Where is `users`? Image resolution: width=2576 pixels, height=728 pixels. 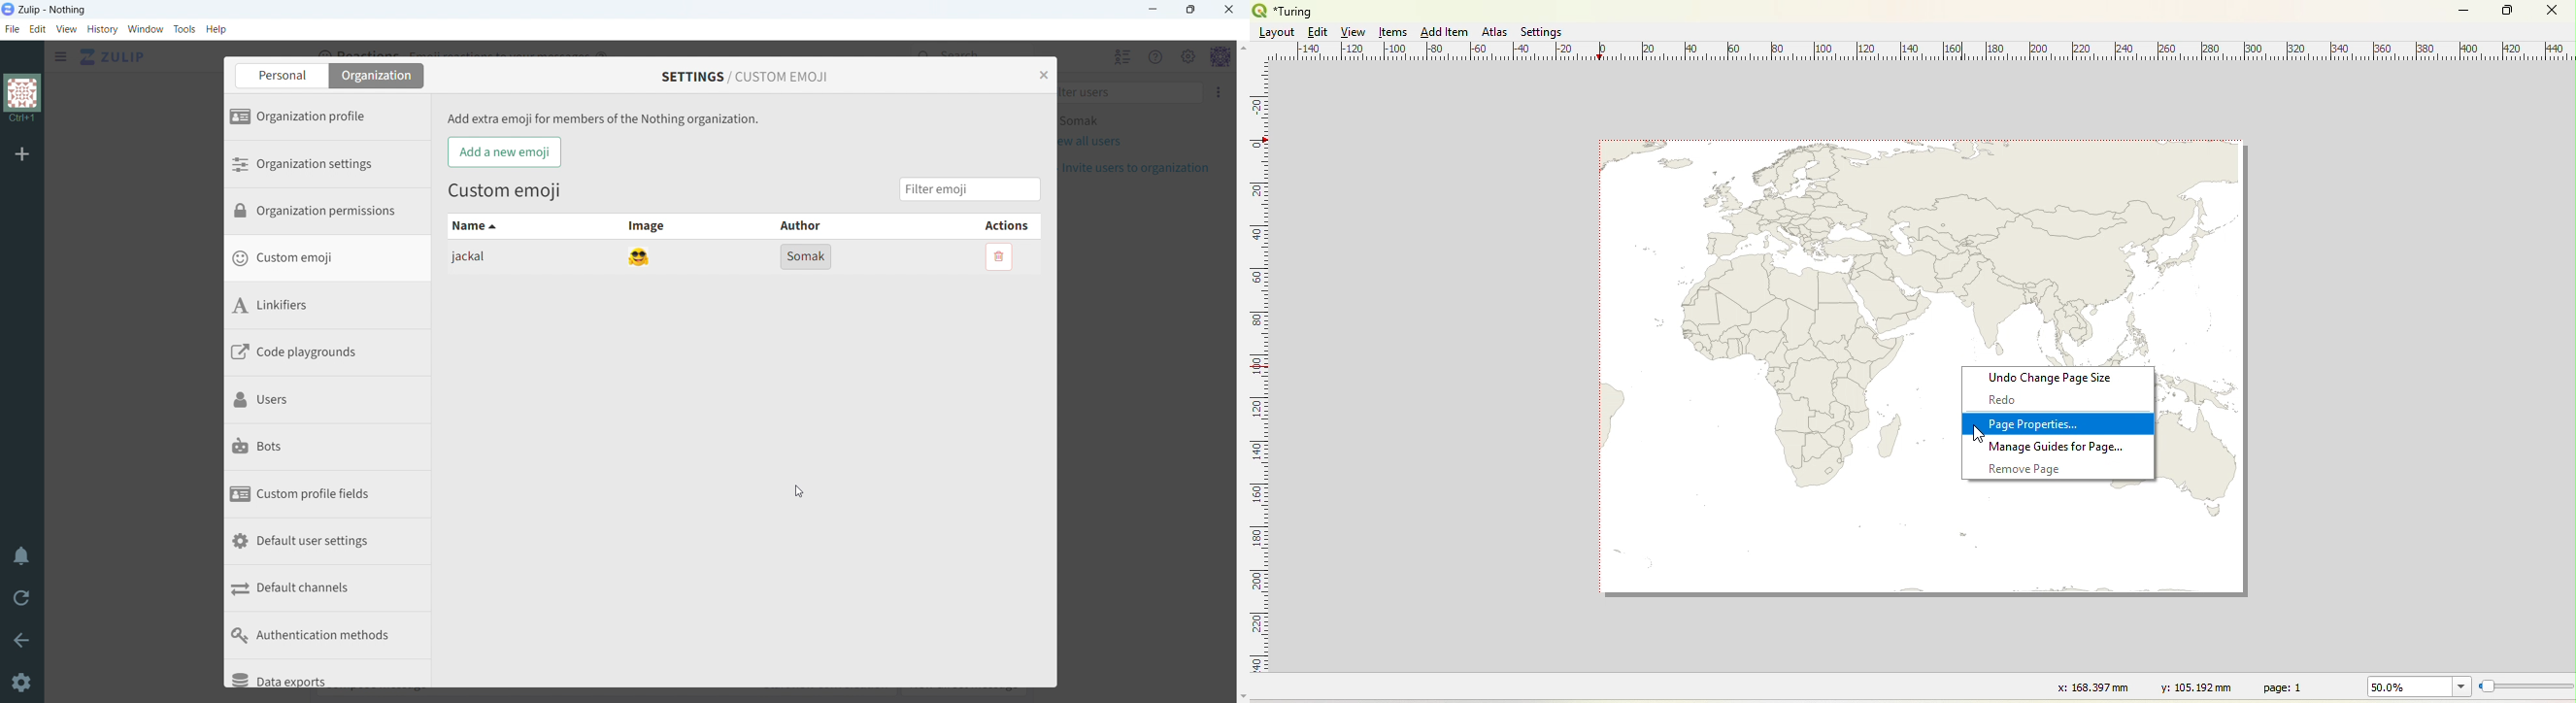 users is located at coordinates (333, 401).